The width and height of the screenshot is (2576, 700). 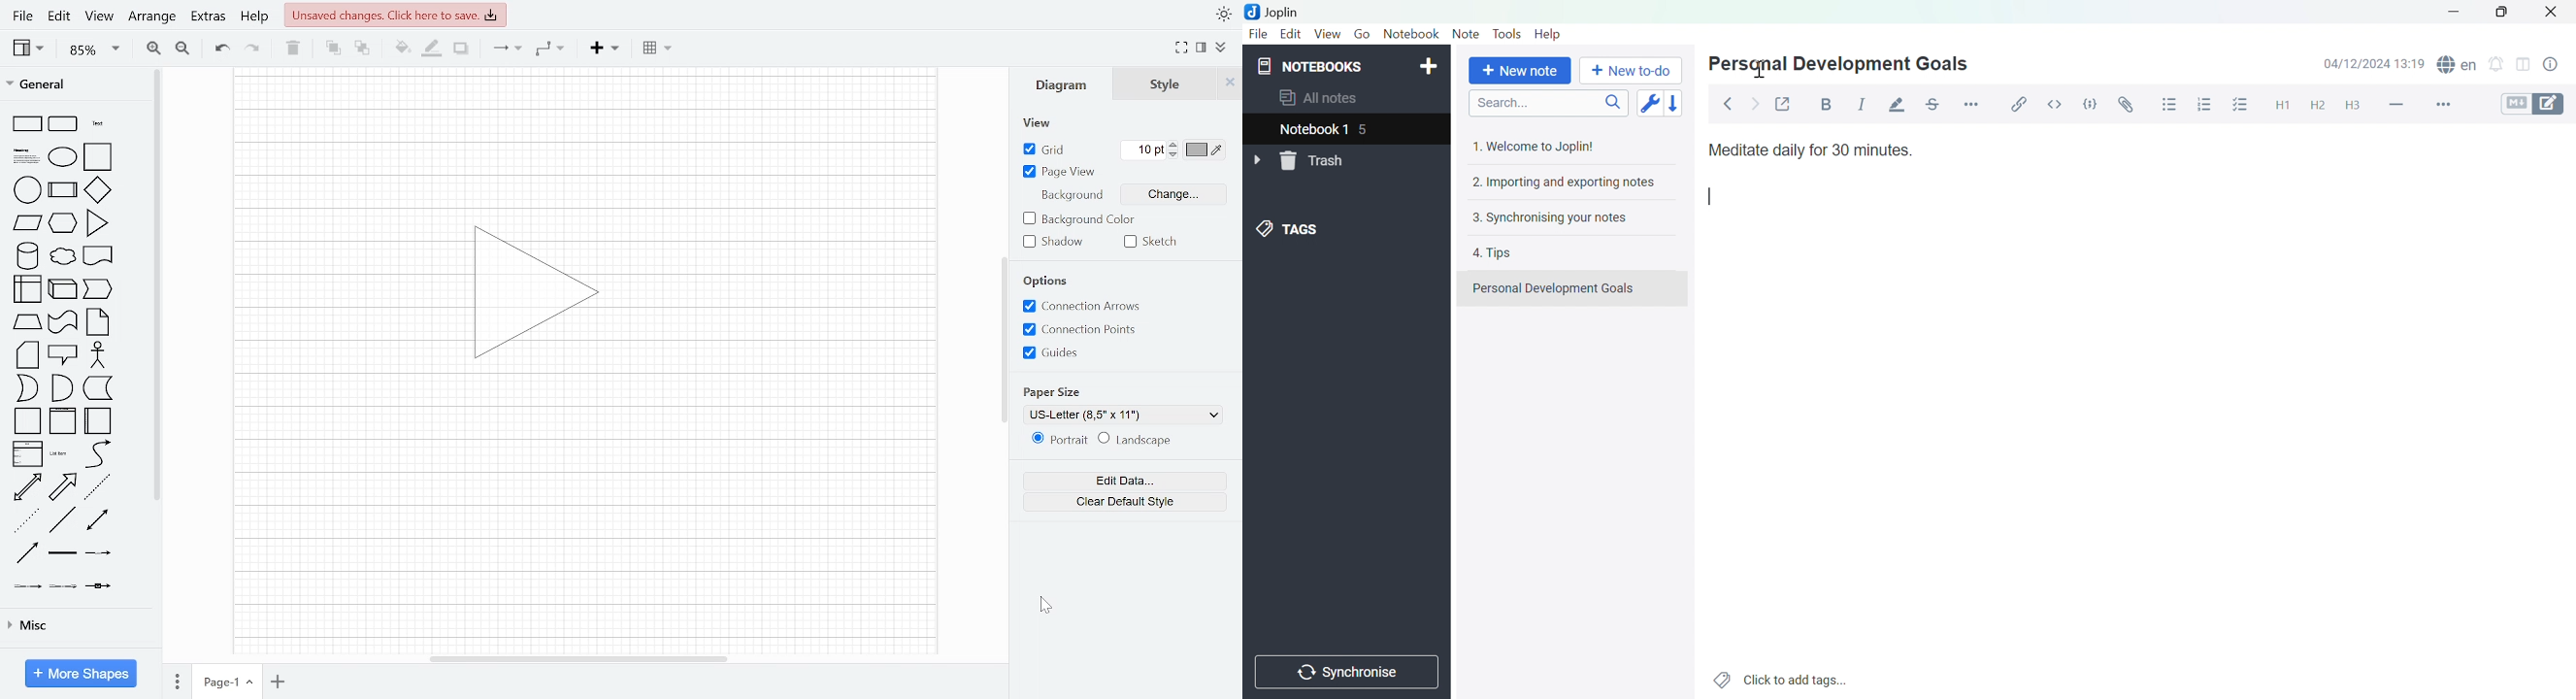 I want to click on Joplin, so click(x=1275, y=11).